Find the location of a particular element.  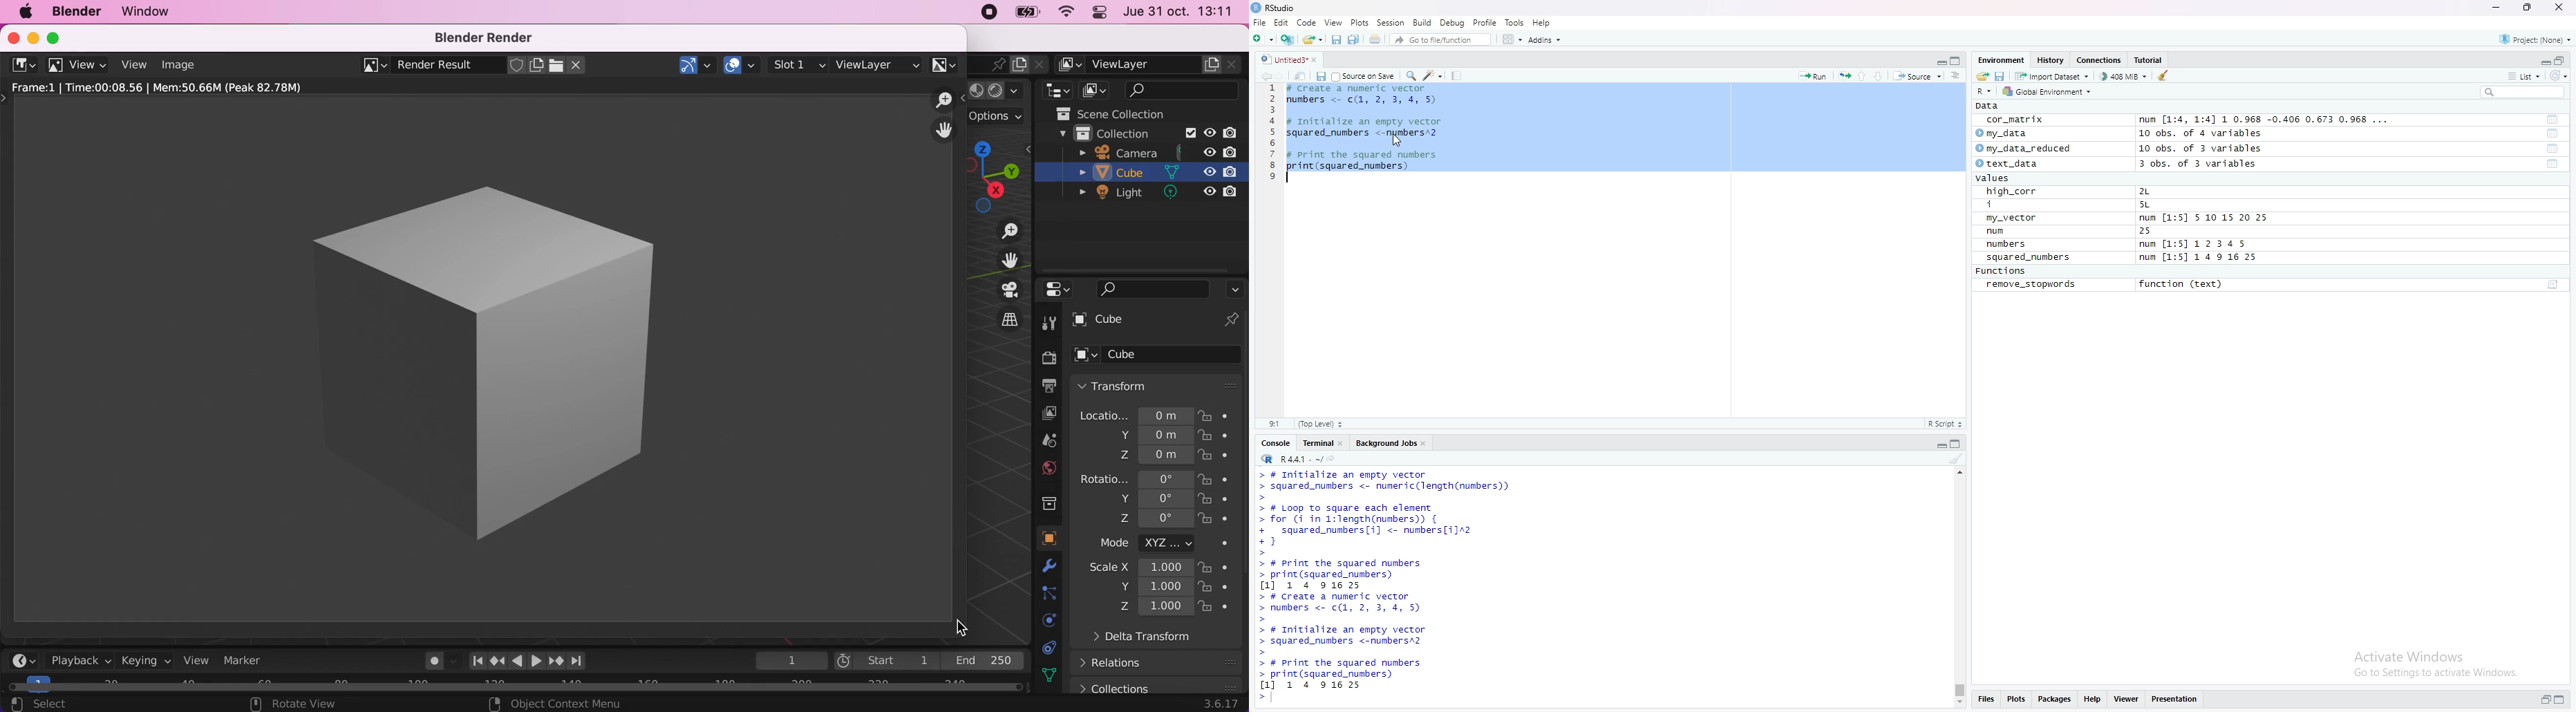

Project: (None) is located at coordinates (2537, 38).